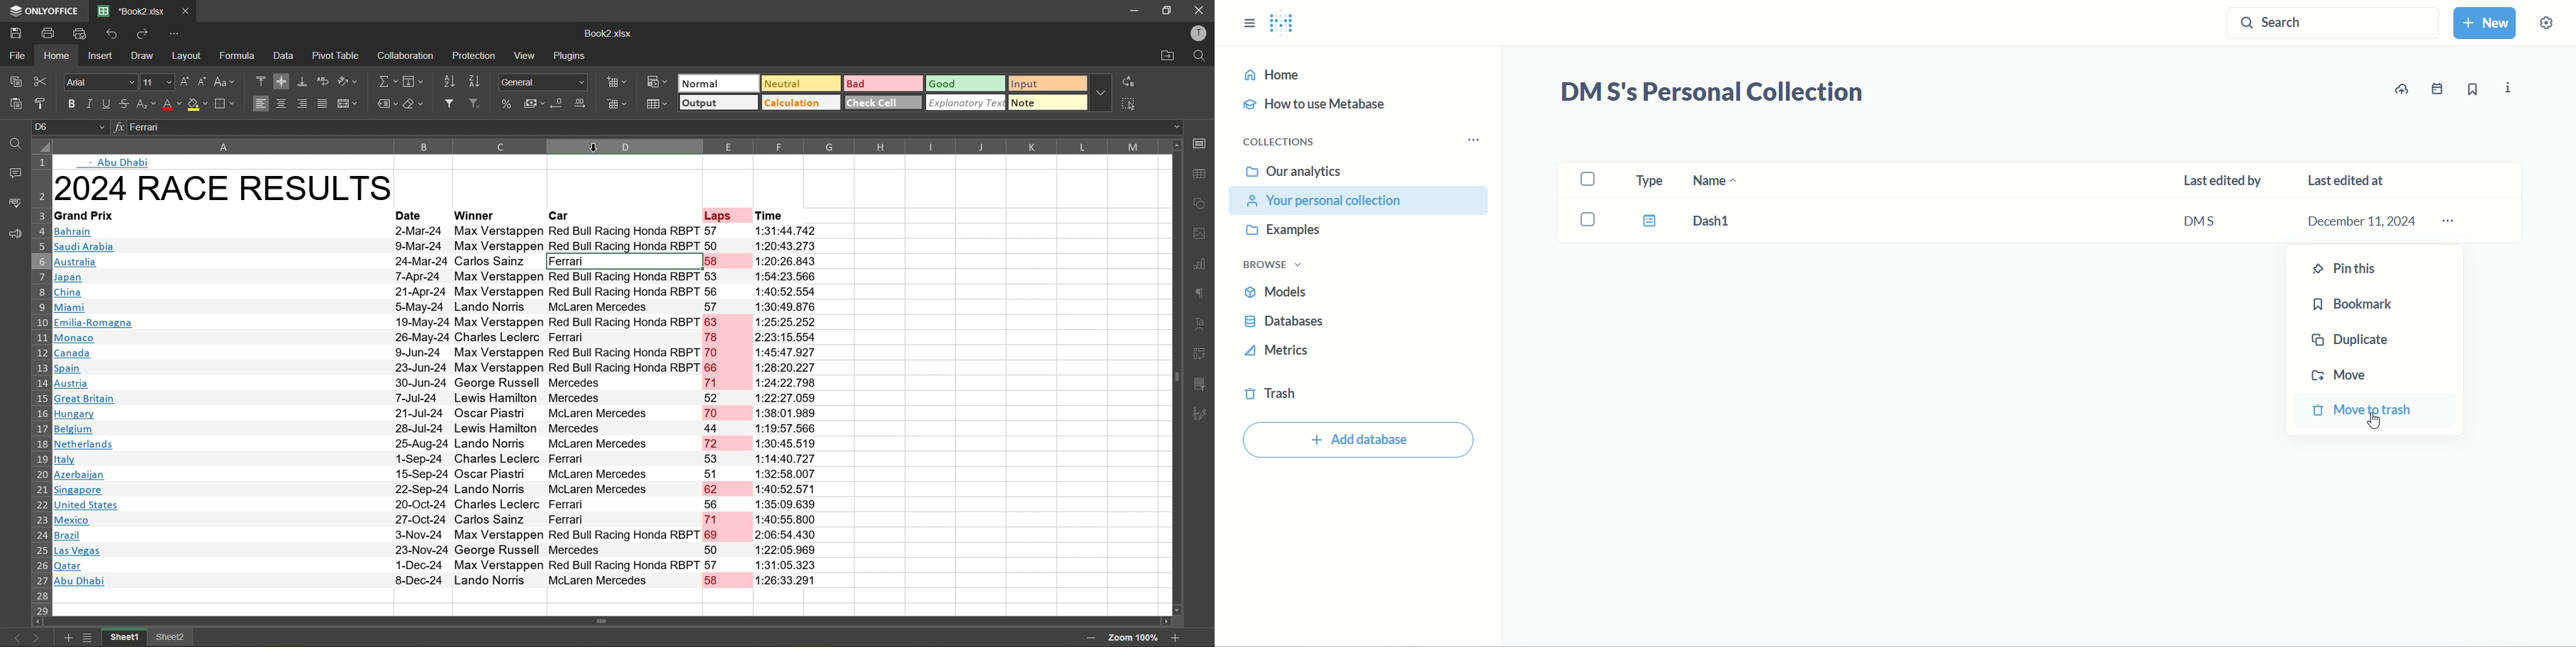  Describe the element at coordinates (1718, 183) in the screenshot. I see `name` at that location.